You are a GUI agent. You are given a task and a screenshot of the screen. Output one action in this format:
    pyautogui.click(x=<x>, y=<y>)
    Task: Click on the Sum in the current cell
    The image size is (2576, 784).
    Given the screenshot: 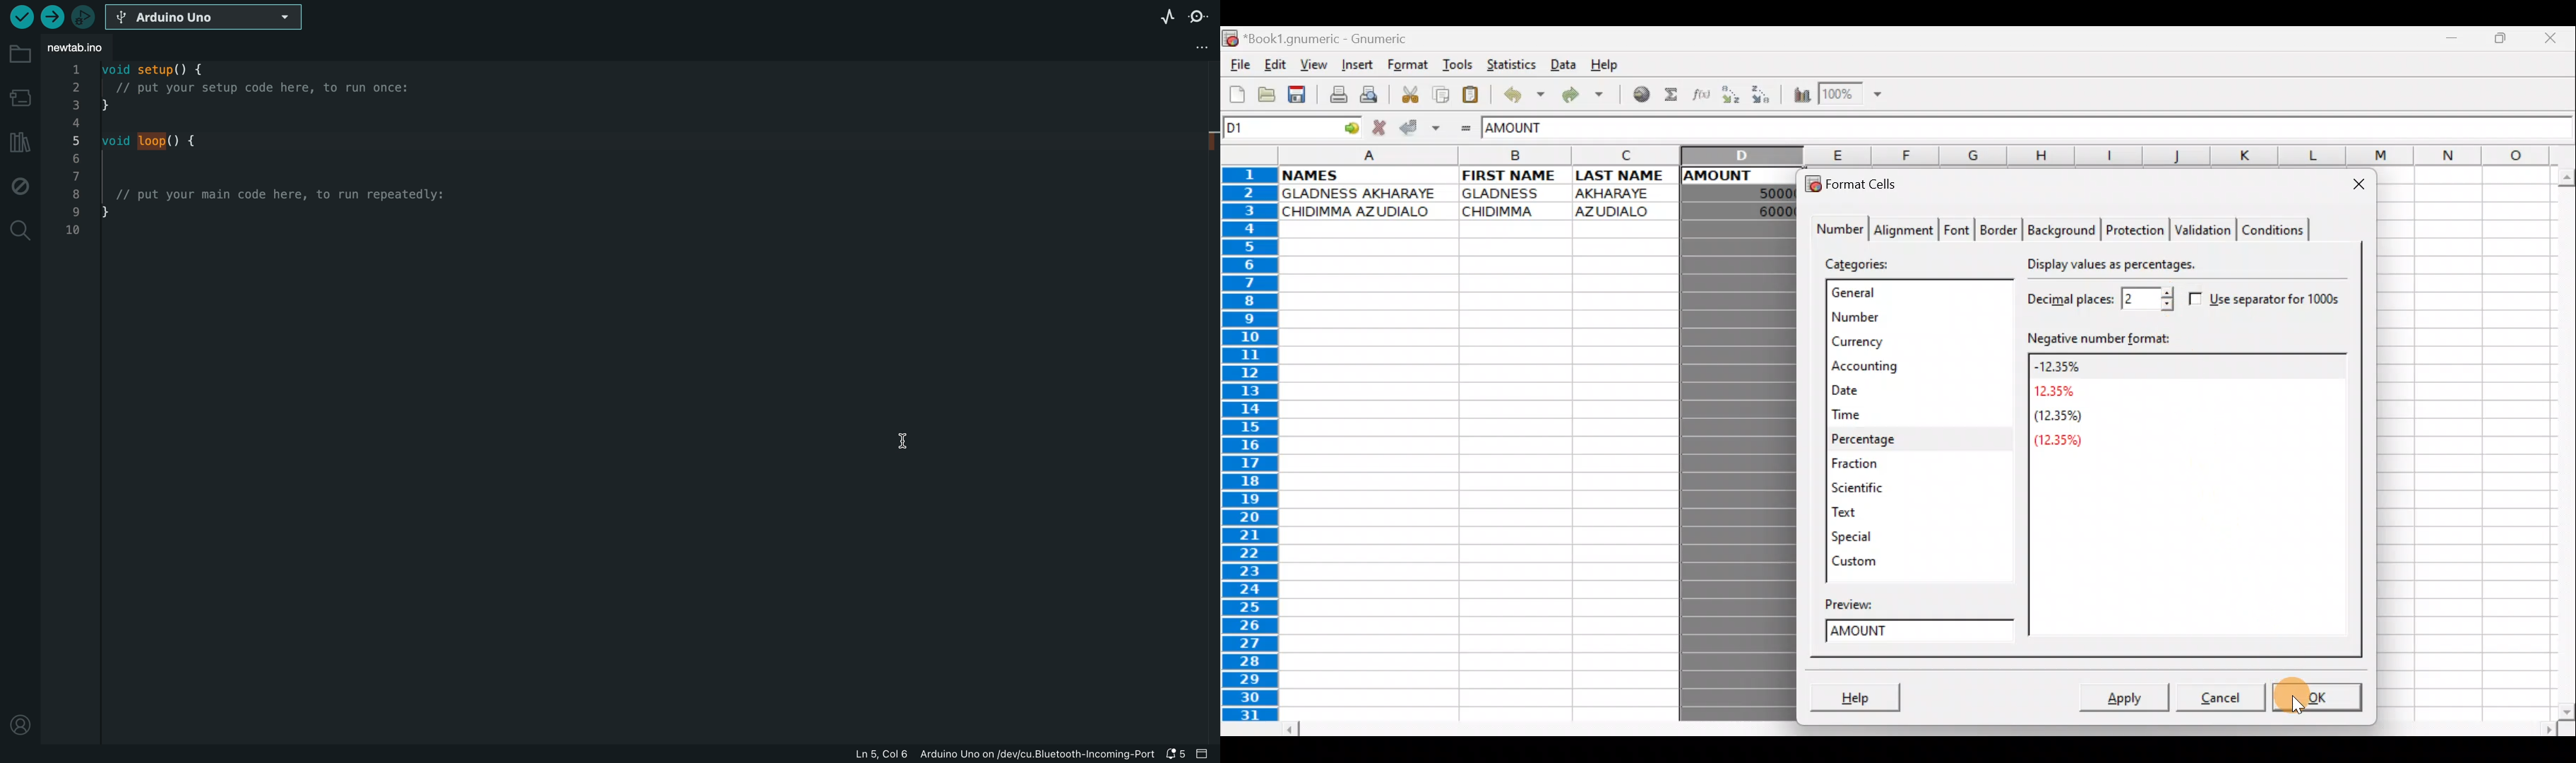 What is the action you would take?
    pyautogui.click(x=1672, y=95)
    